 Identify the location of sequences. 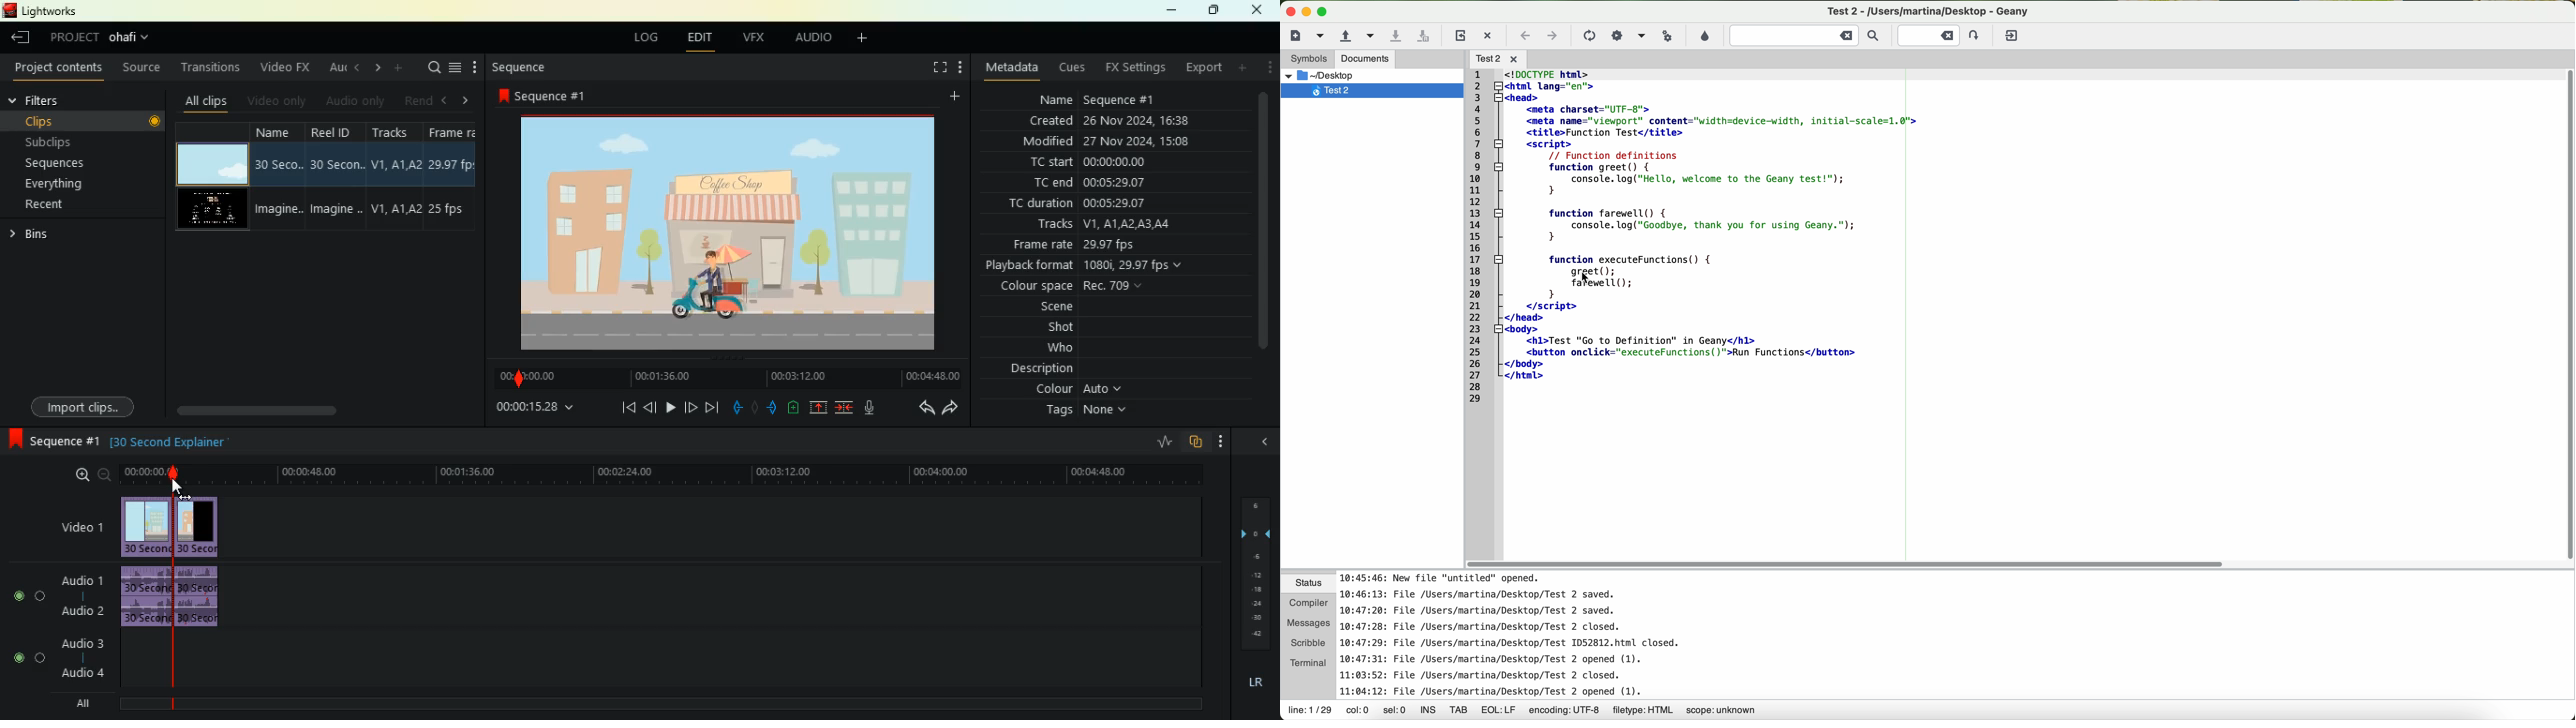
(70, 161).